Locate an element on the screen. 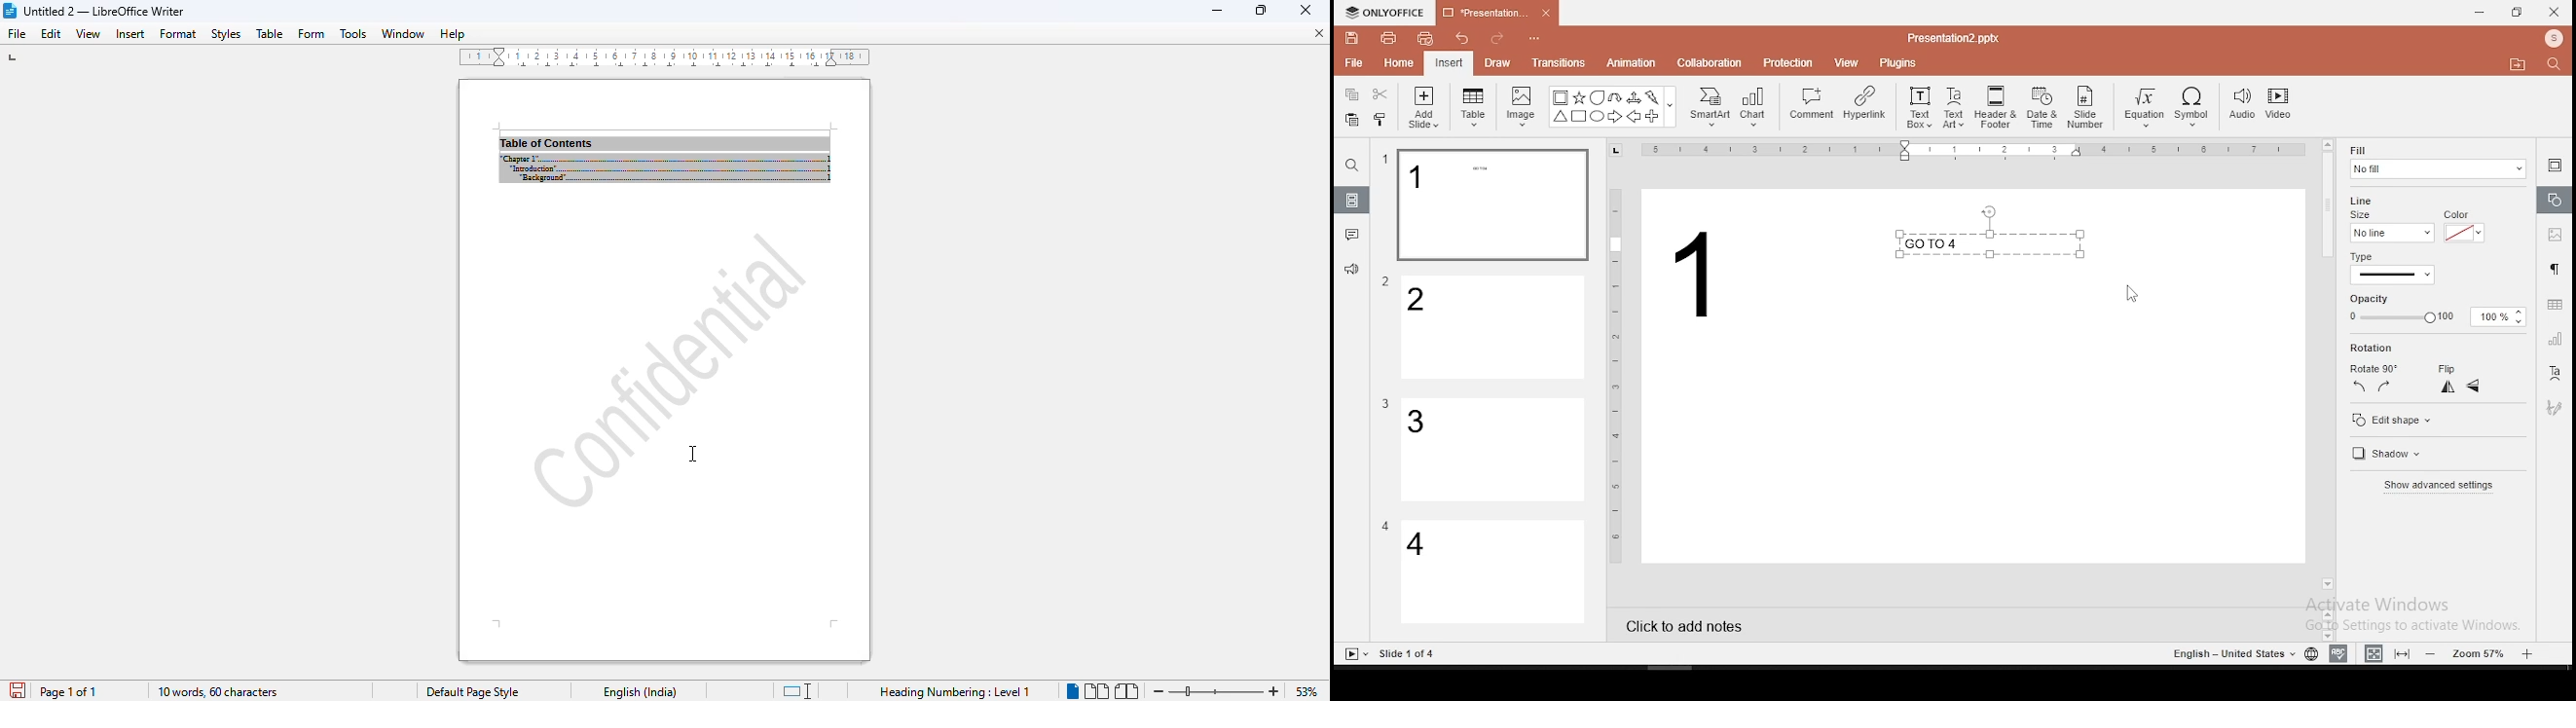 The width and height of the screenshot is (2576, 728). page 1 of 1 is located at coordinates (68, 692).